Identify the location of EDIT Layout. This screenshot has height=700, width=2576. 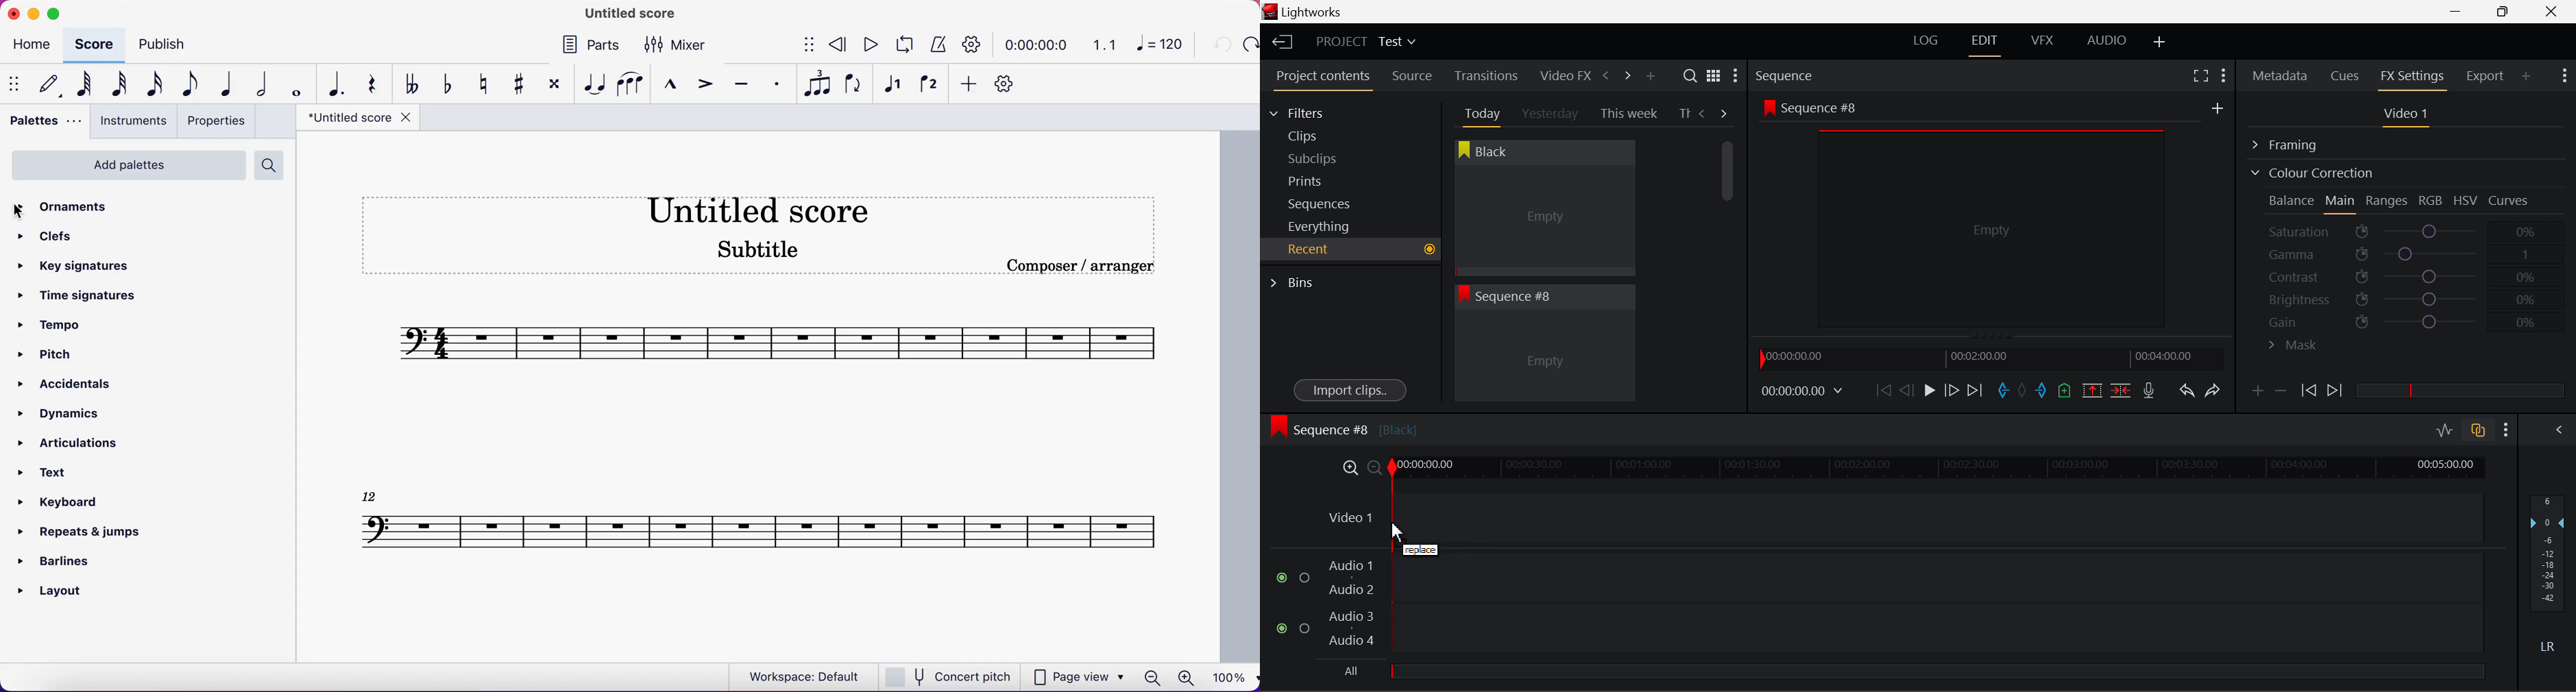
(1986, 43).